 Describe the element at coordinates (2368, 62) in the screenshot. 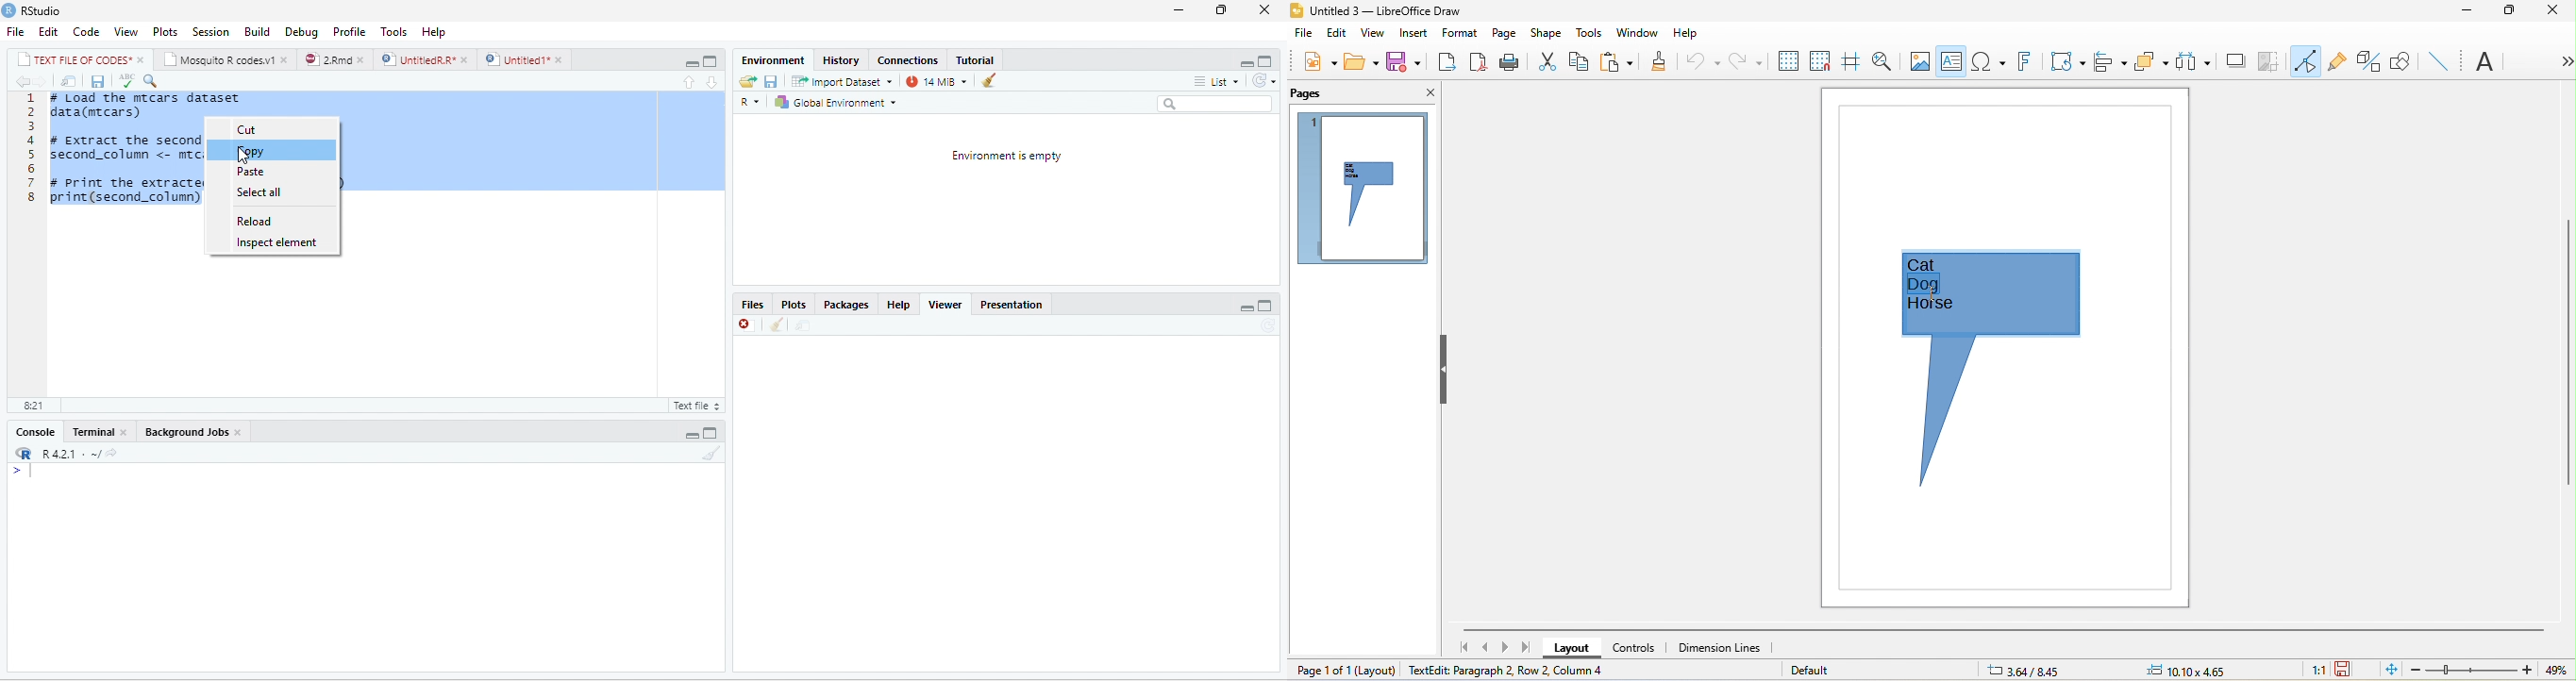

I see `toggle extrusion` at that location.